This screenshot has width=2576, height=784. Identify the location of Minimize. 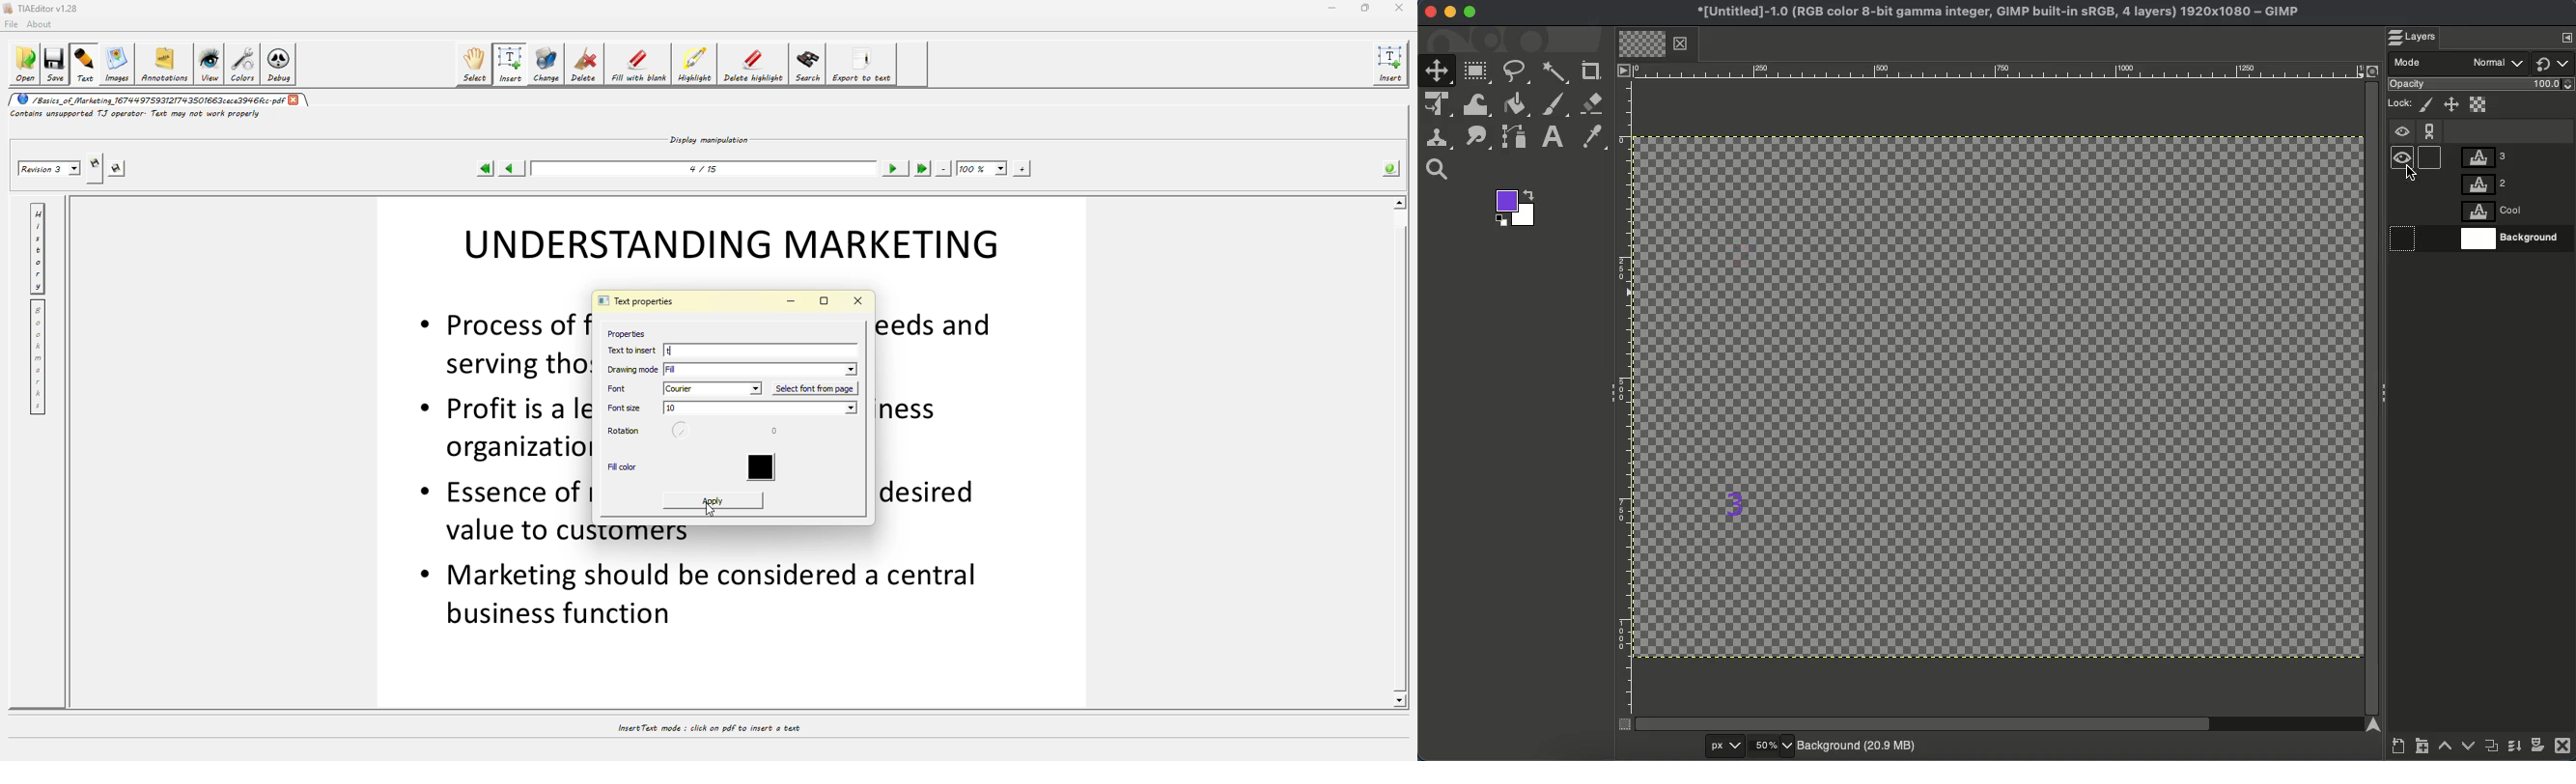
(1450, 12).